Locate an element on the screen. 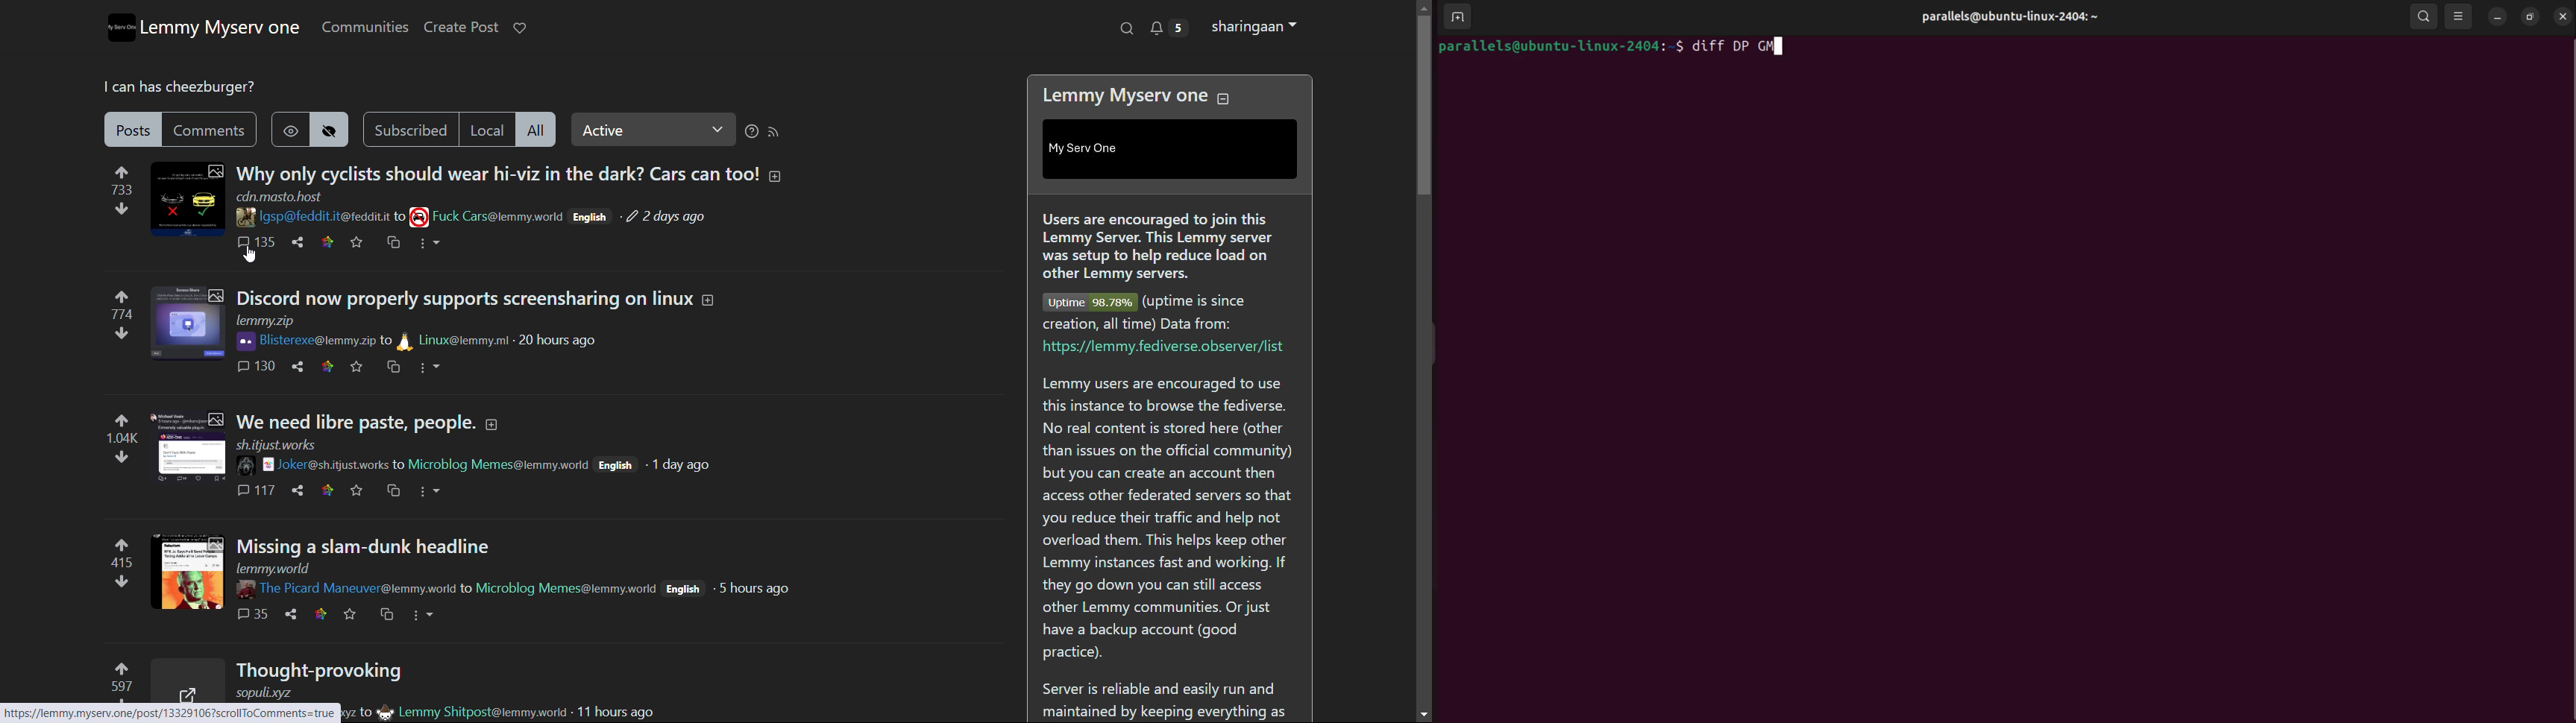 The height and width of the screenshot is (728, 2576). share is located at coordinates (298, 489).